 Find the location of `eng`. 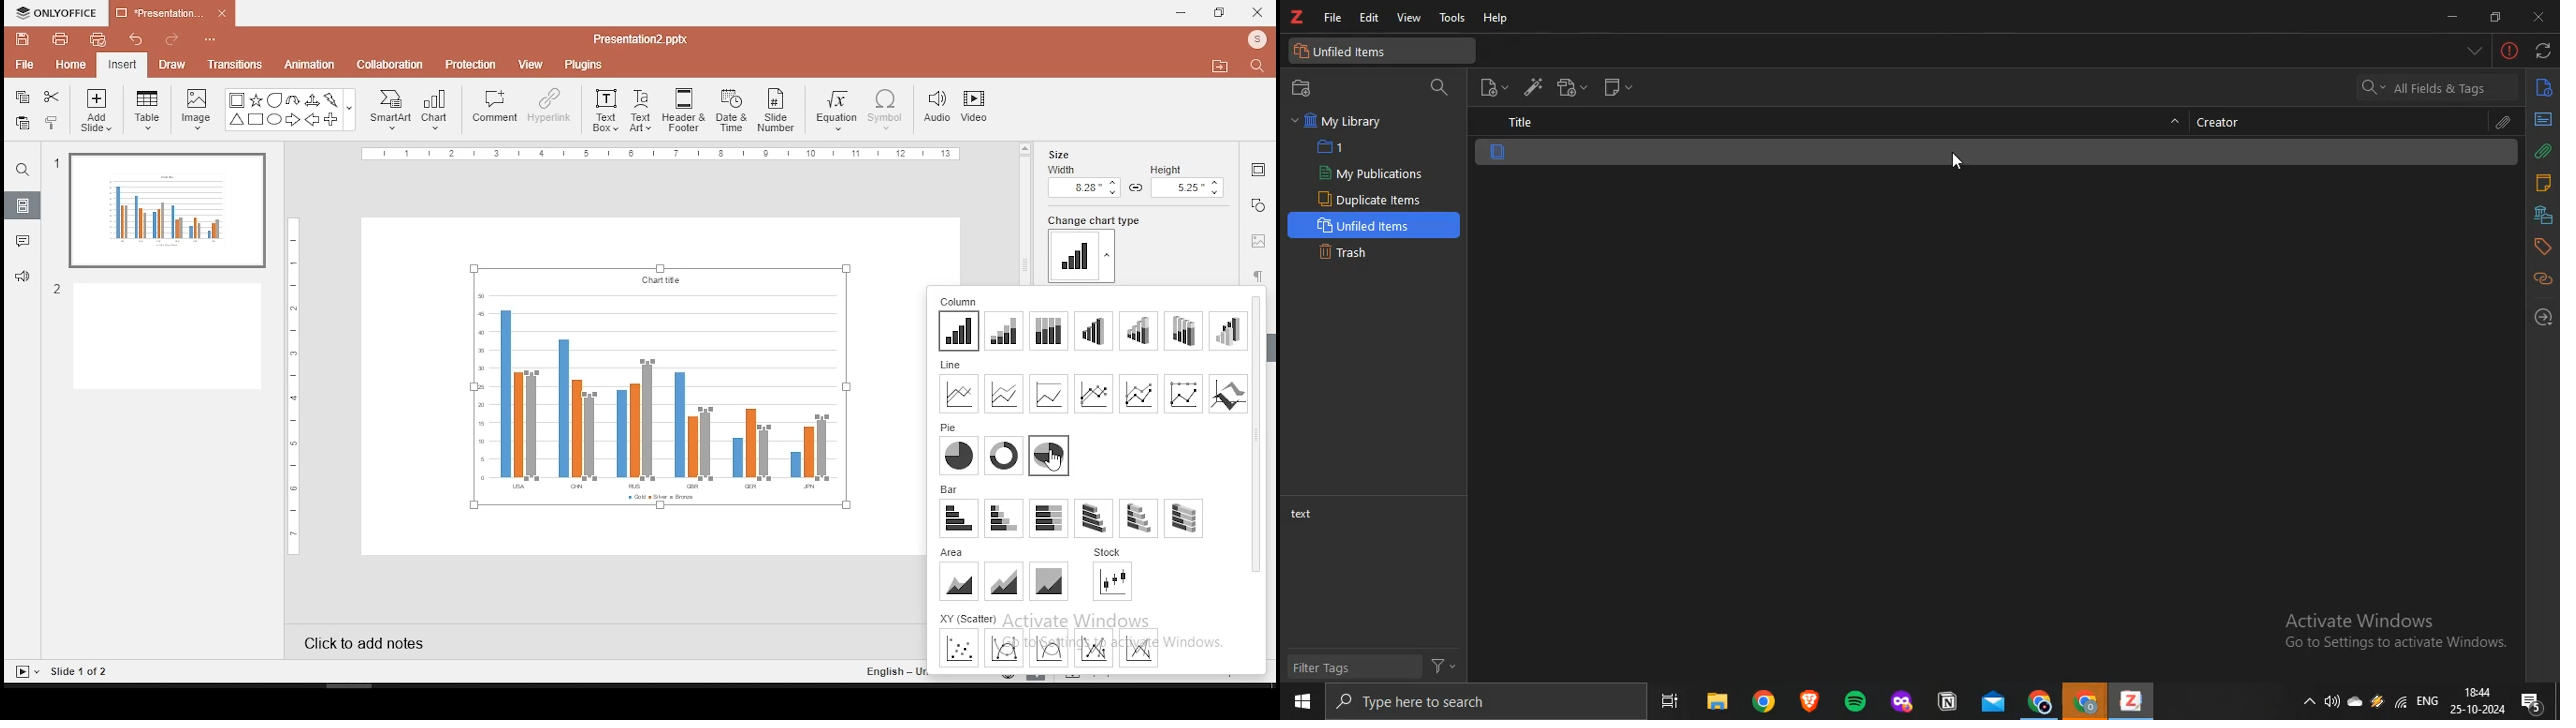

eng is located at coordinates (2428, 703).